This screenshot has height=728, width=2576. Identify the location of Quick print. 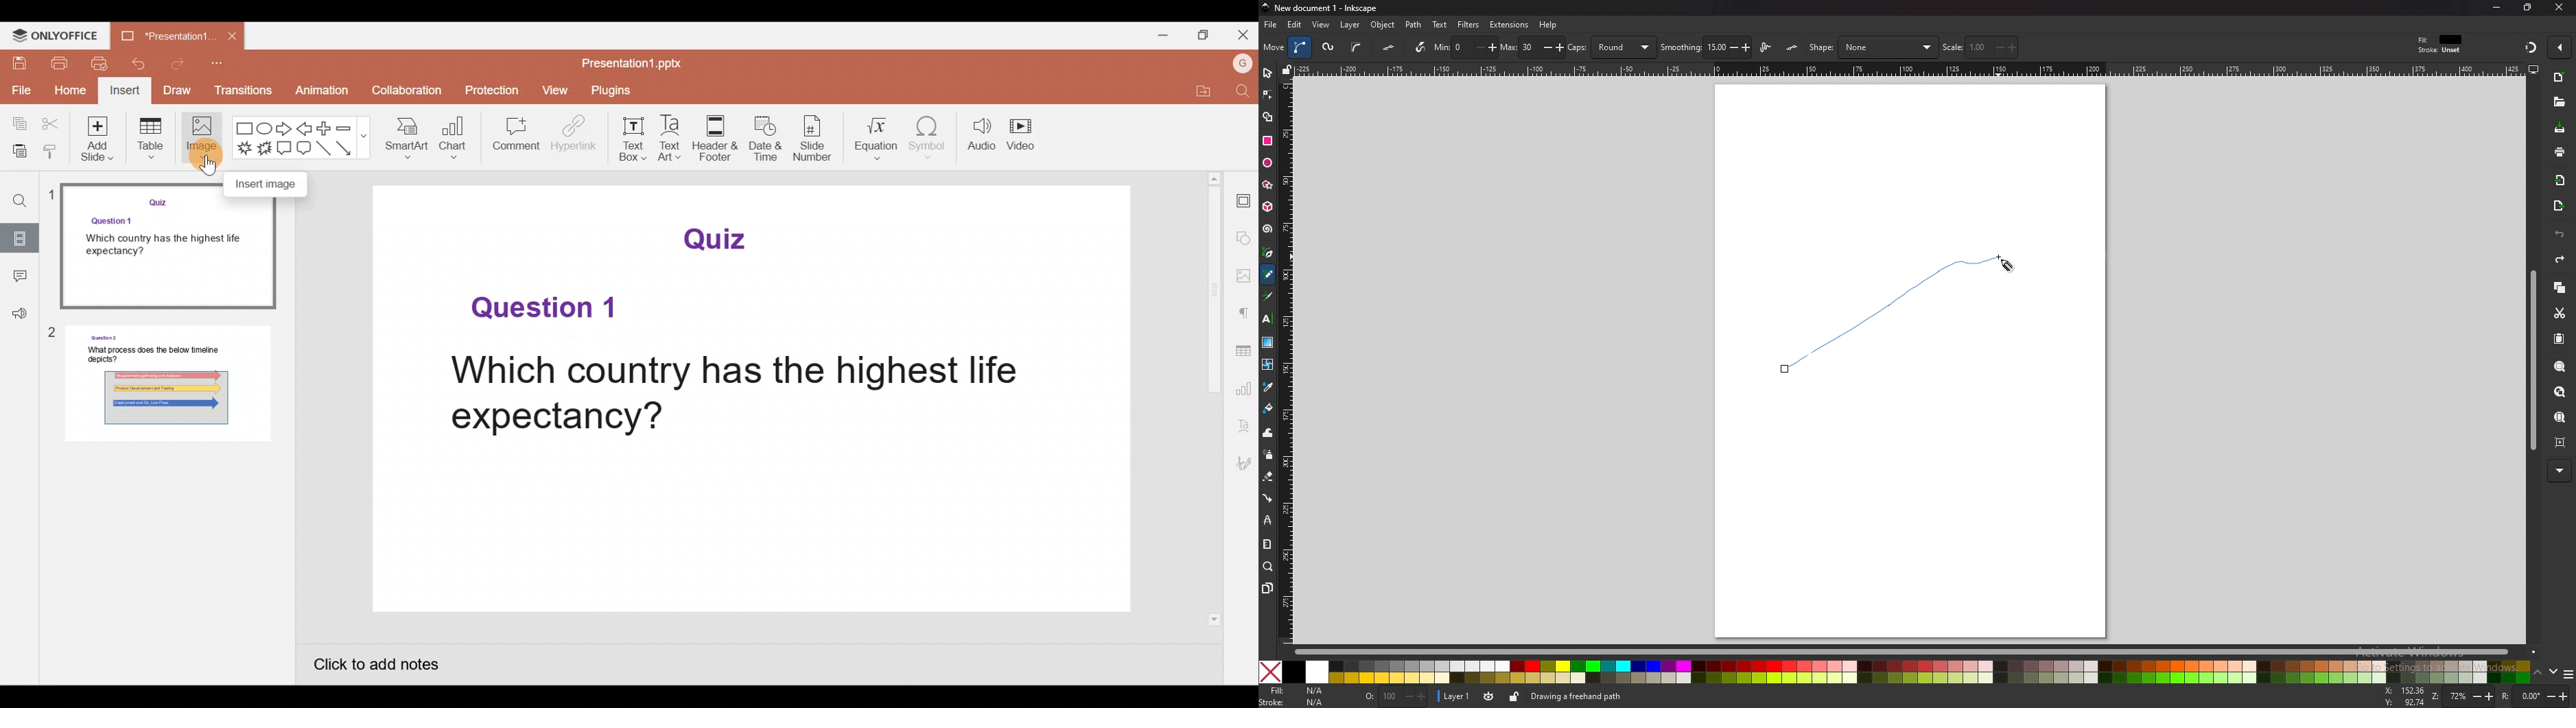
(102, 64).